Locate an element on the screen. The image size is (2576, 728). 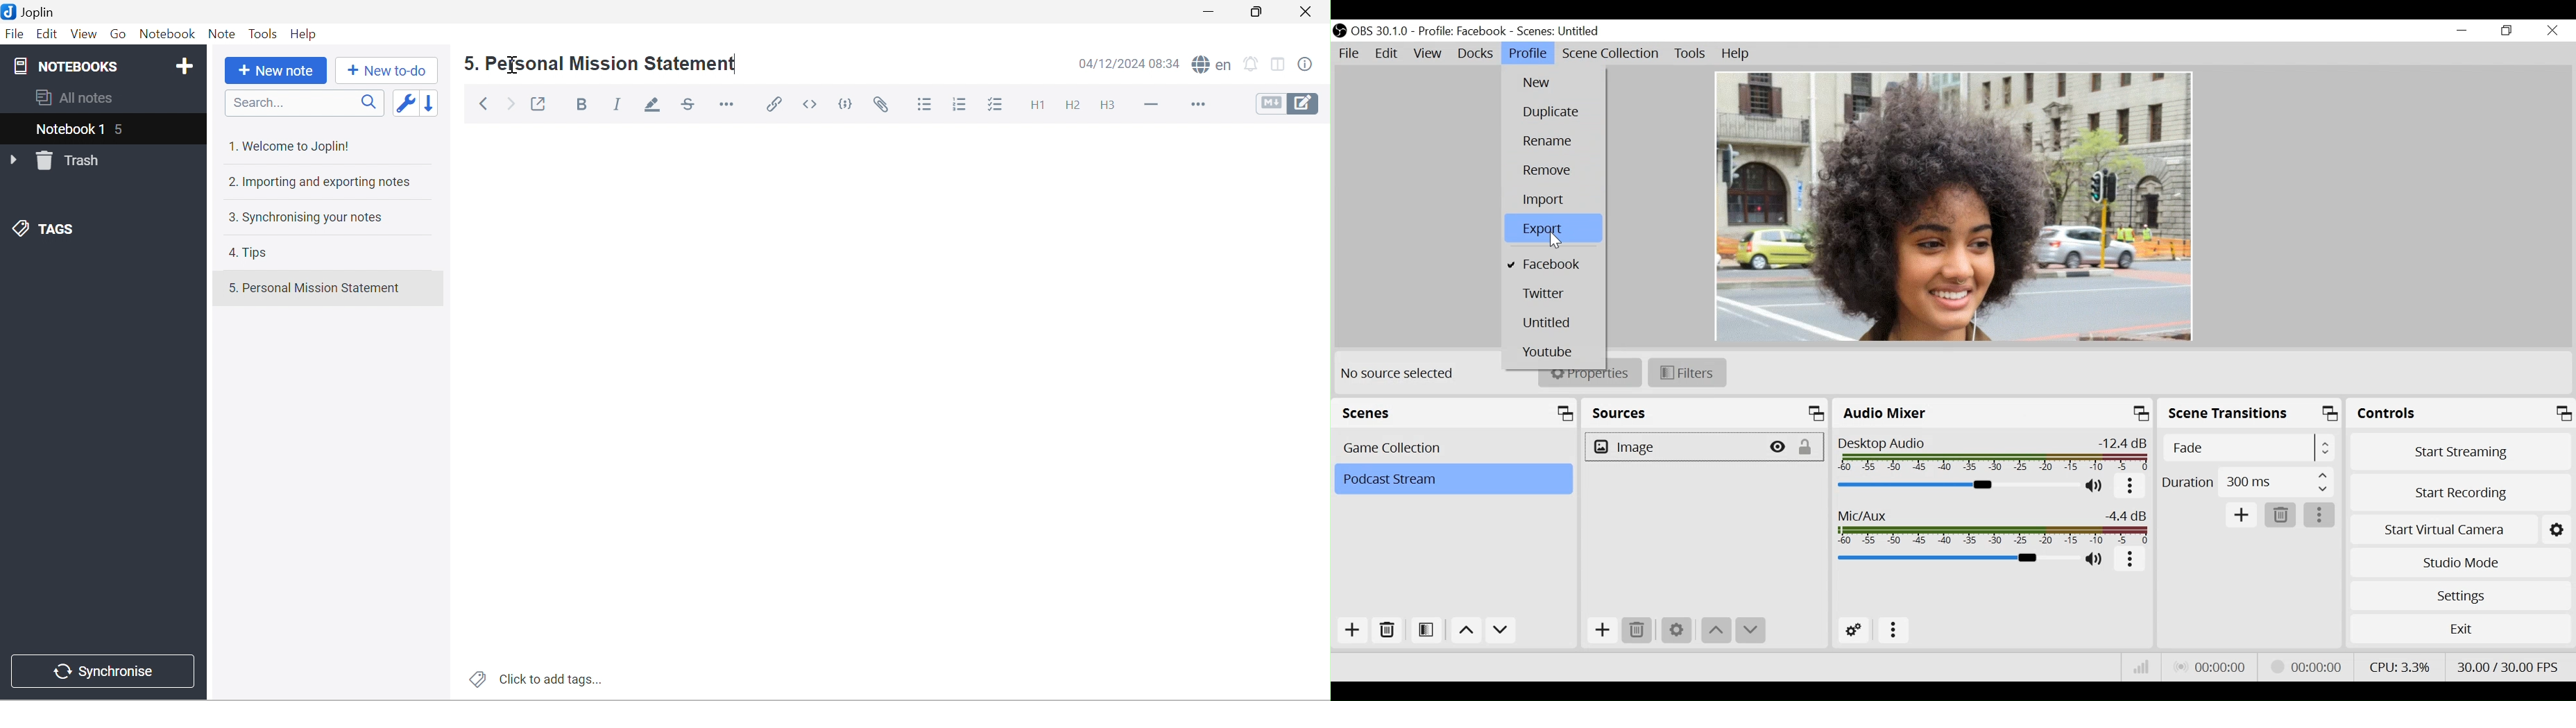
5 is located at coordinates (121, 130).